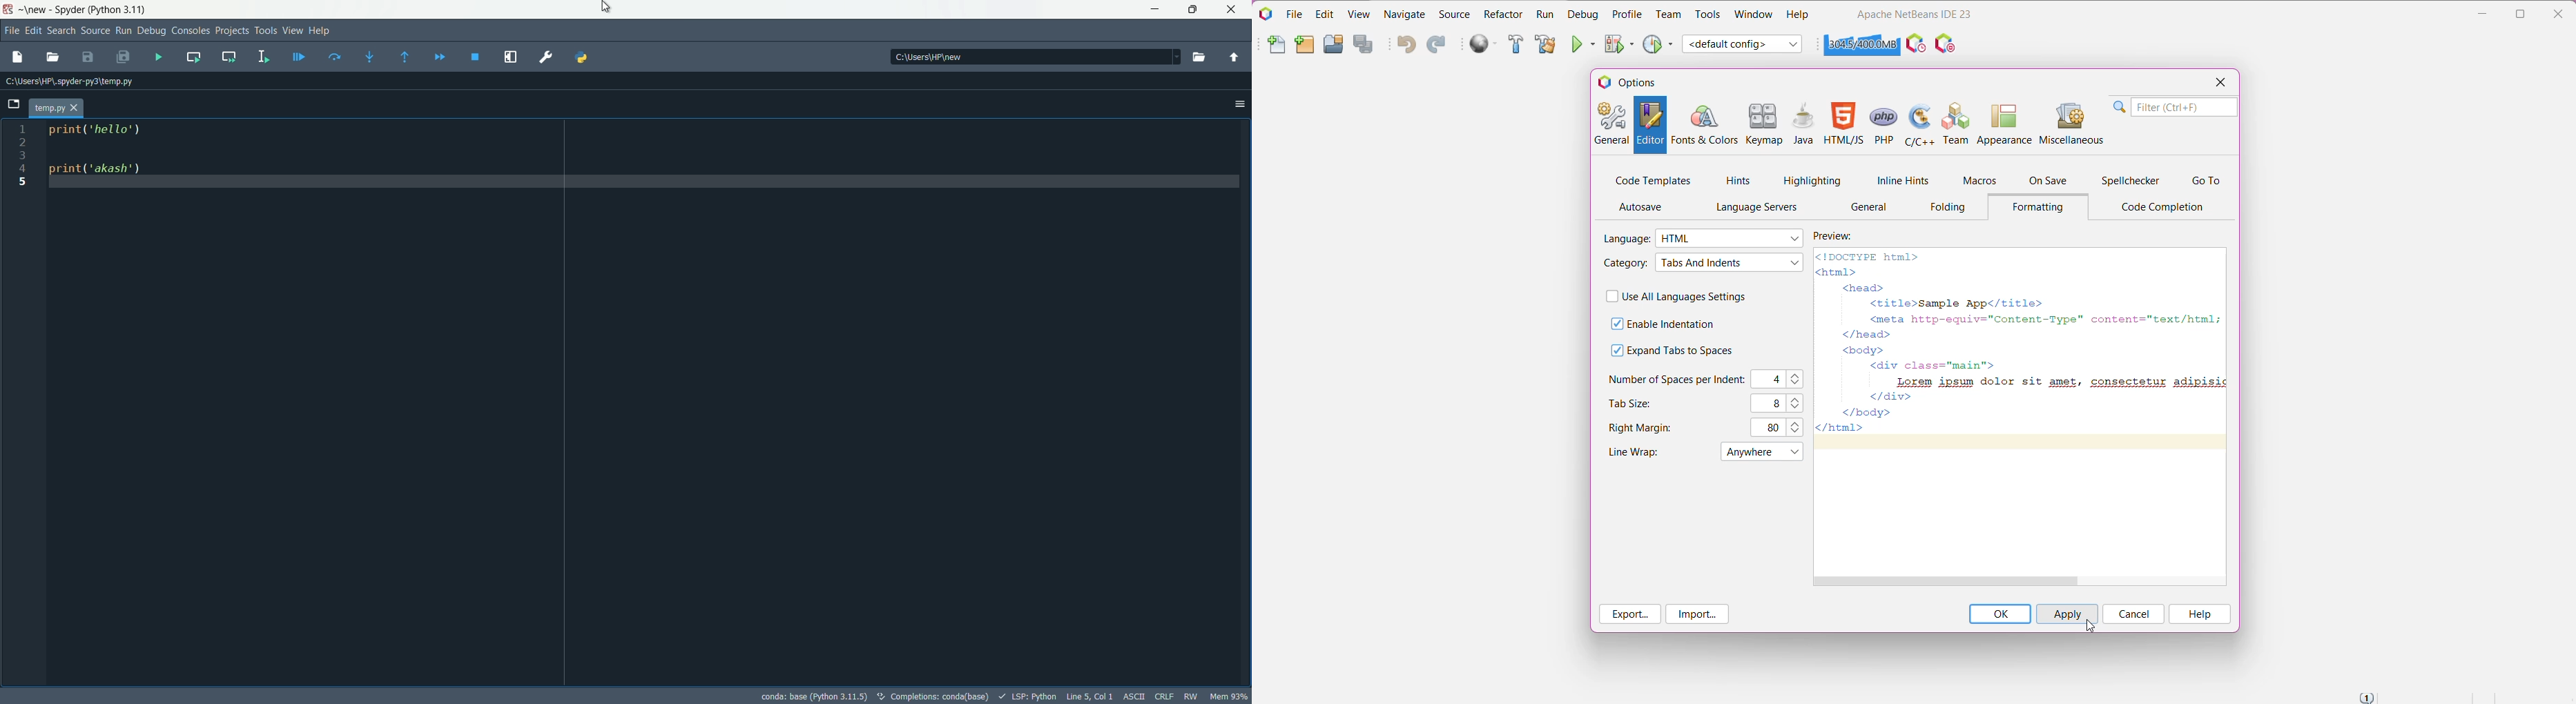 The width and height of the screenshot is (2576, 728). I want to click on HTML/JS, so click(1843, 125).